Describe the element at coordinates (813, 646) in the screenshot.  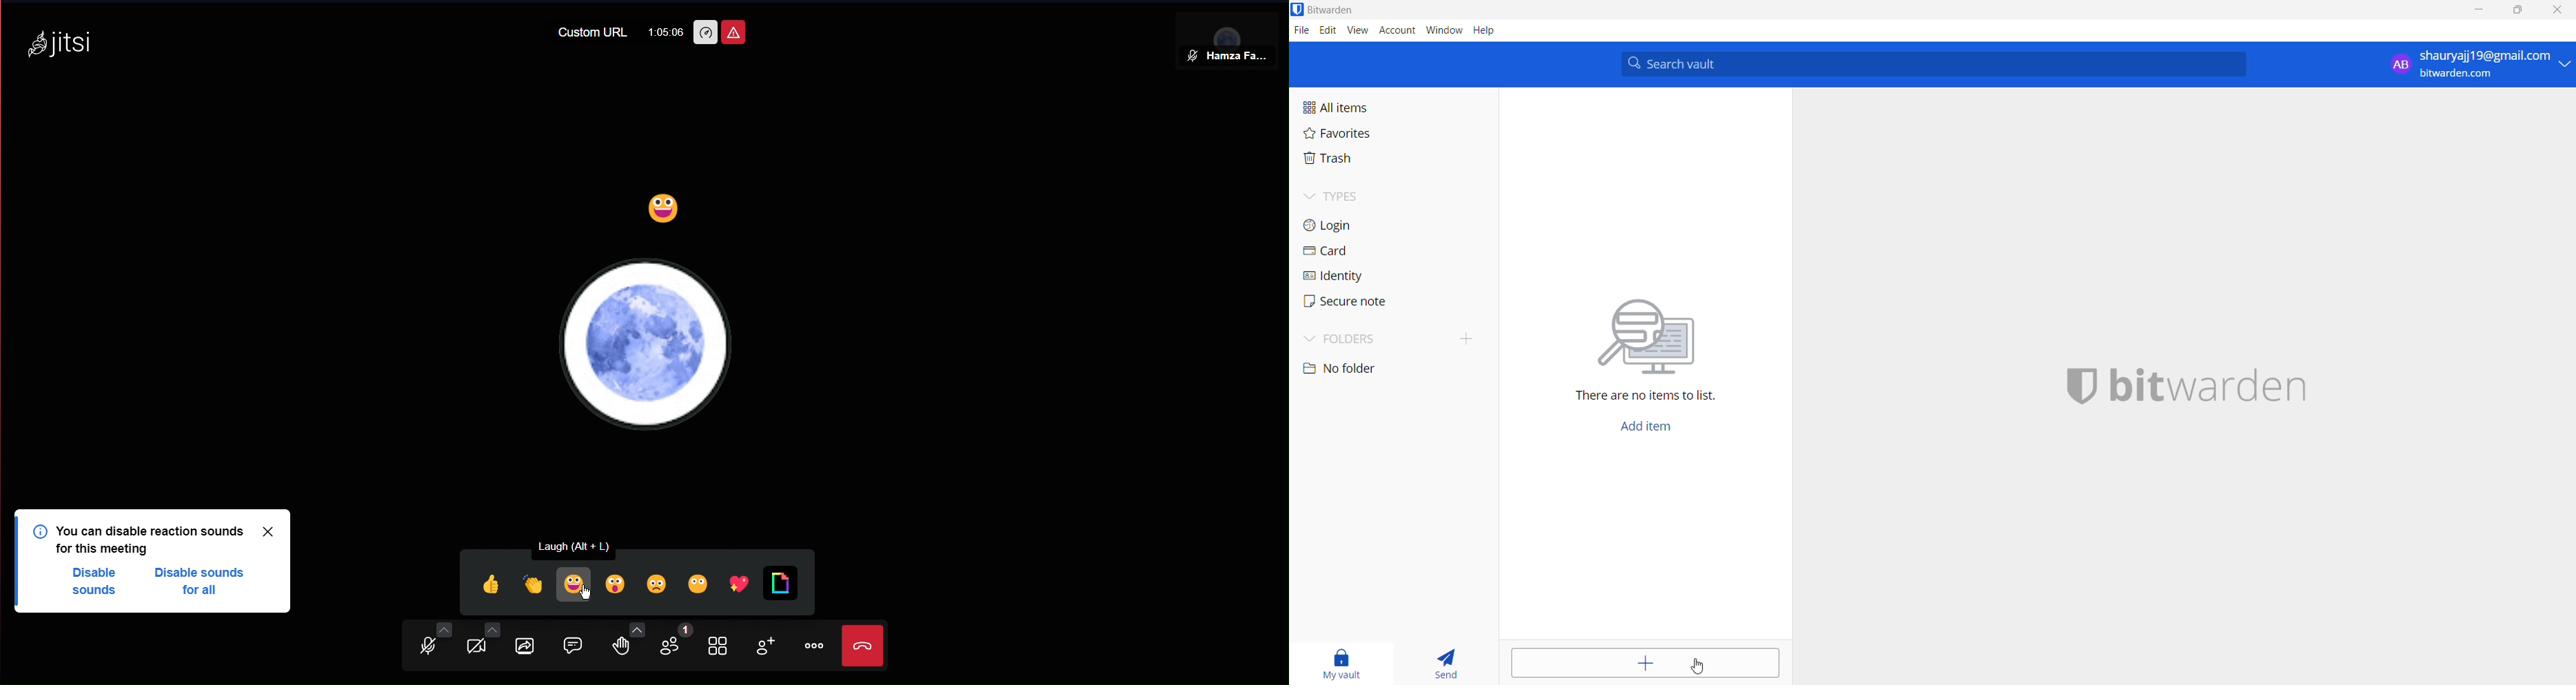
I see `More` at that location.